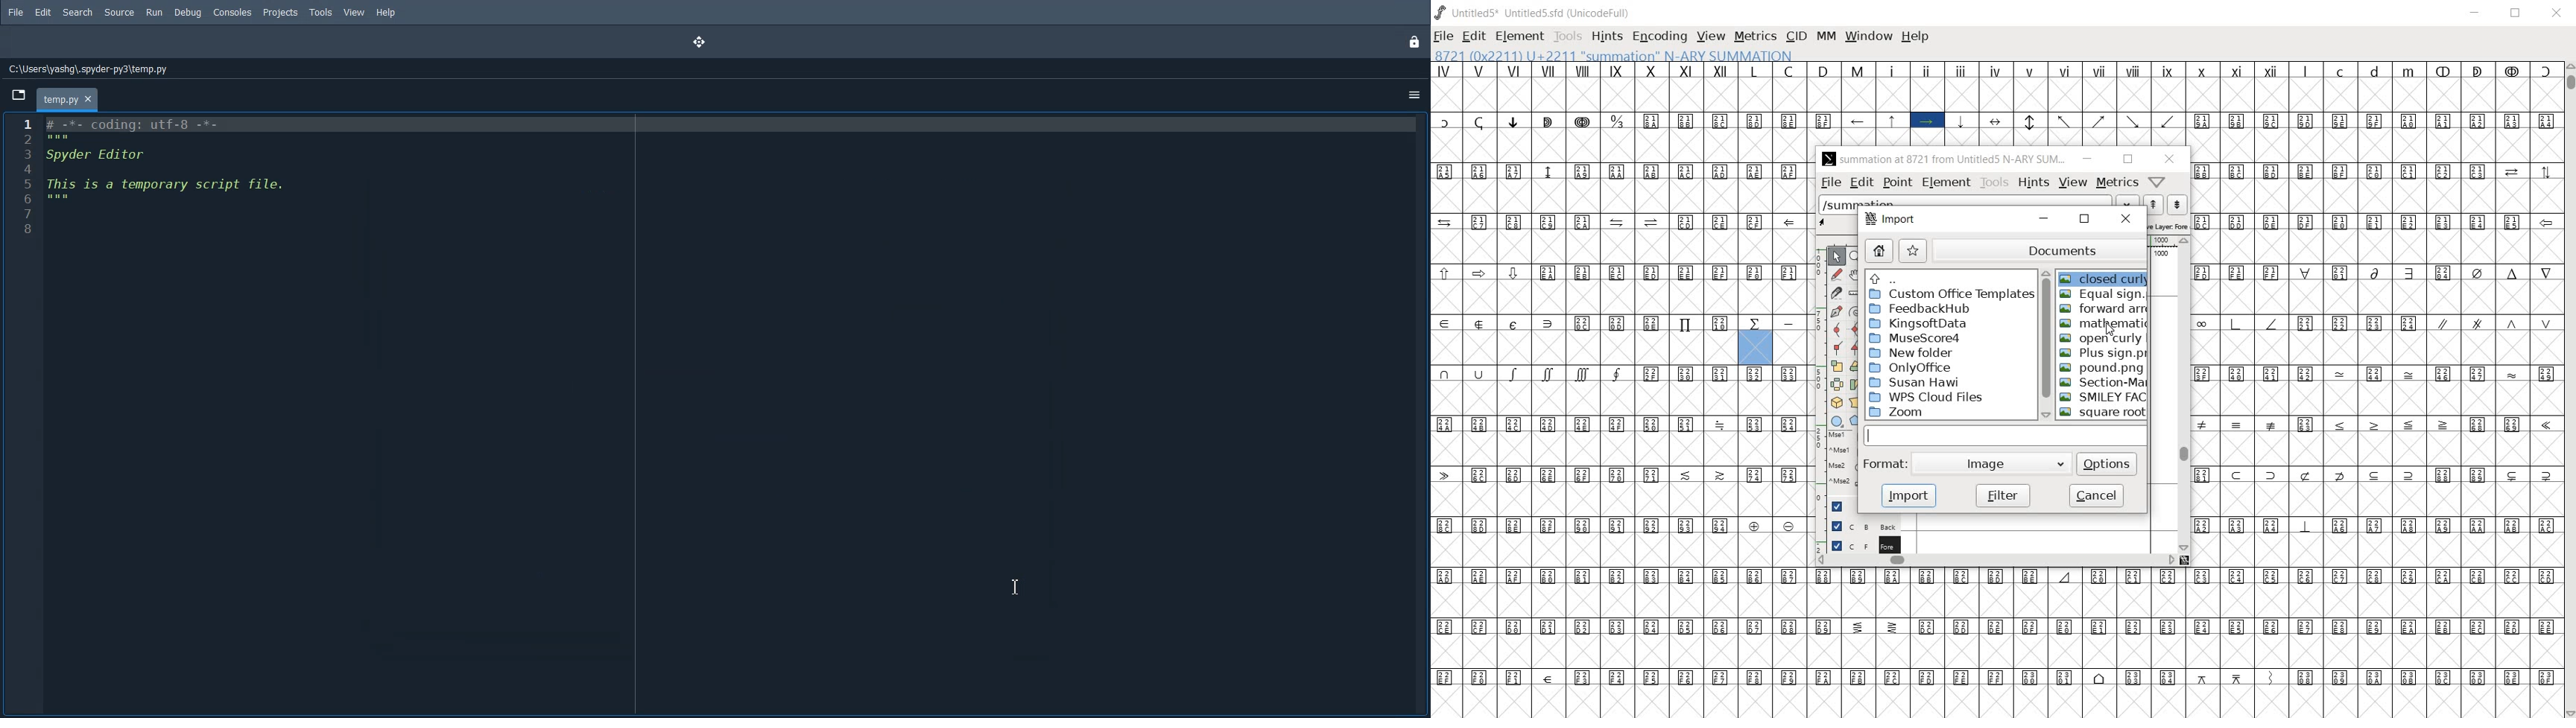 This screenshot has height=728, width=2576. I want to click on Square root, so click(2106, 414).